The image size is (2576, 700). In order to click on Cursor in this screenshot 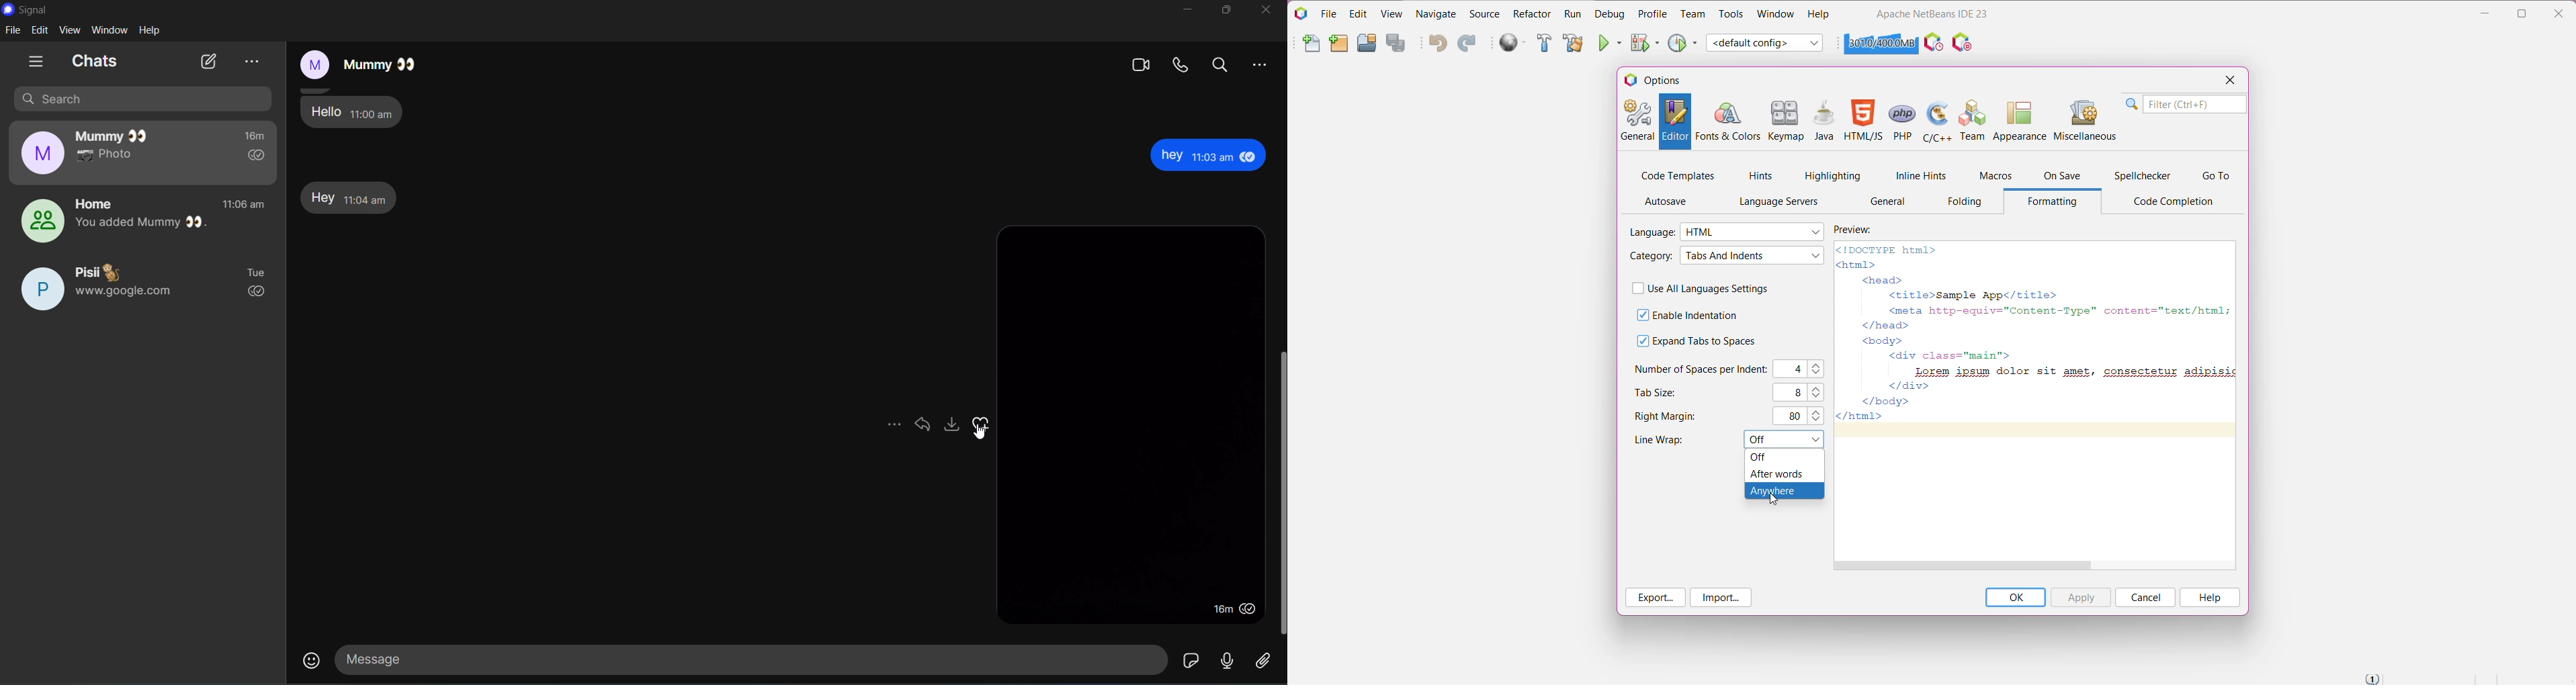, I will do `click(979, 434)`.